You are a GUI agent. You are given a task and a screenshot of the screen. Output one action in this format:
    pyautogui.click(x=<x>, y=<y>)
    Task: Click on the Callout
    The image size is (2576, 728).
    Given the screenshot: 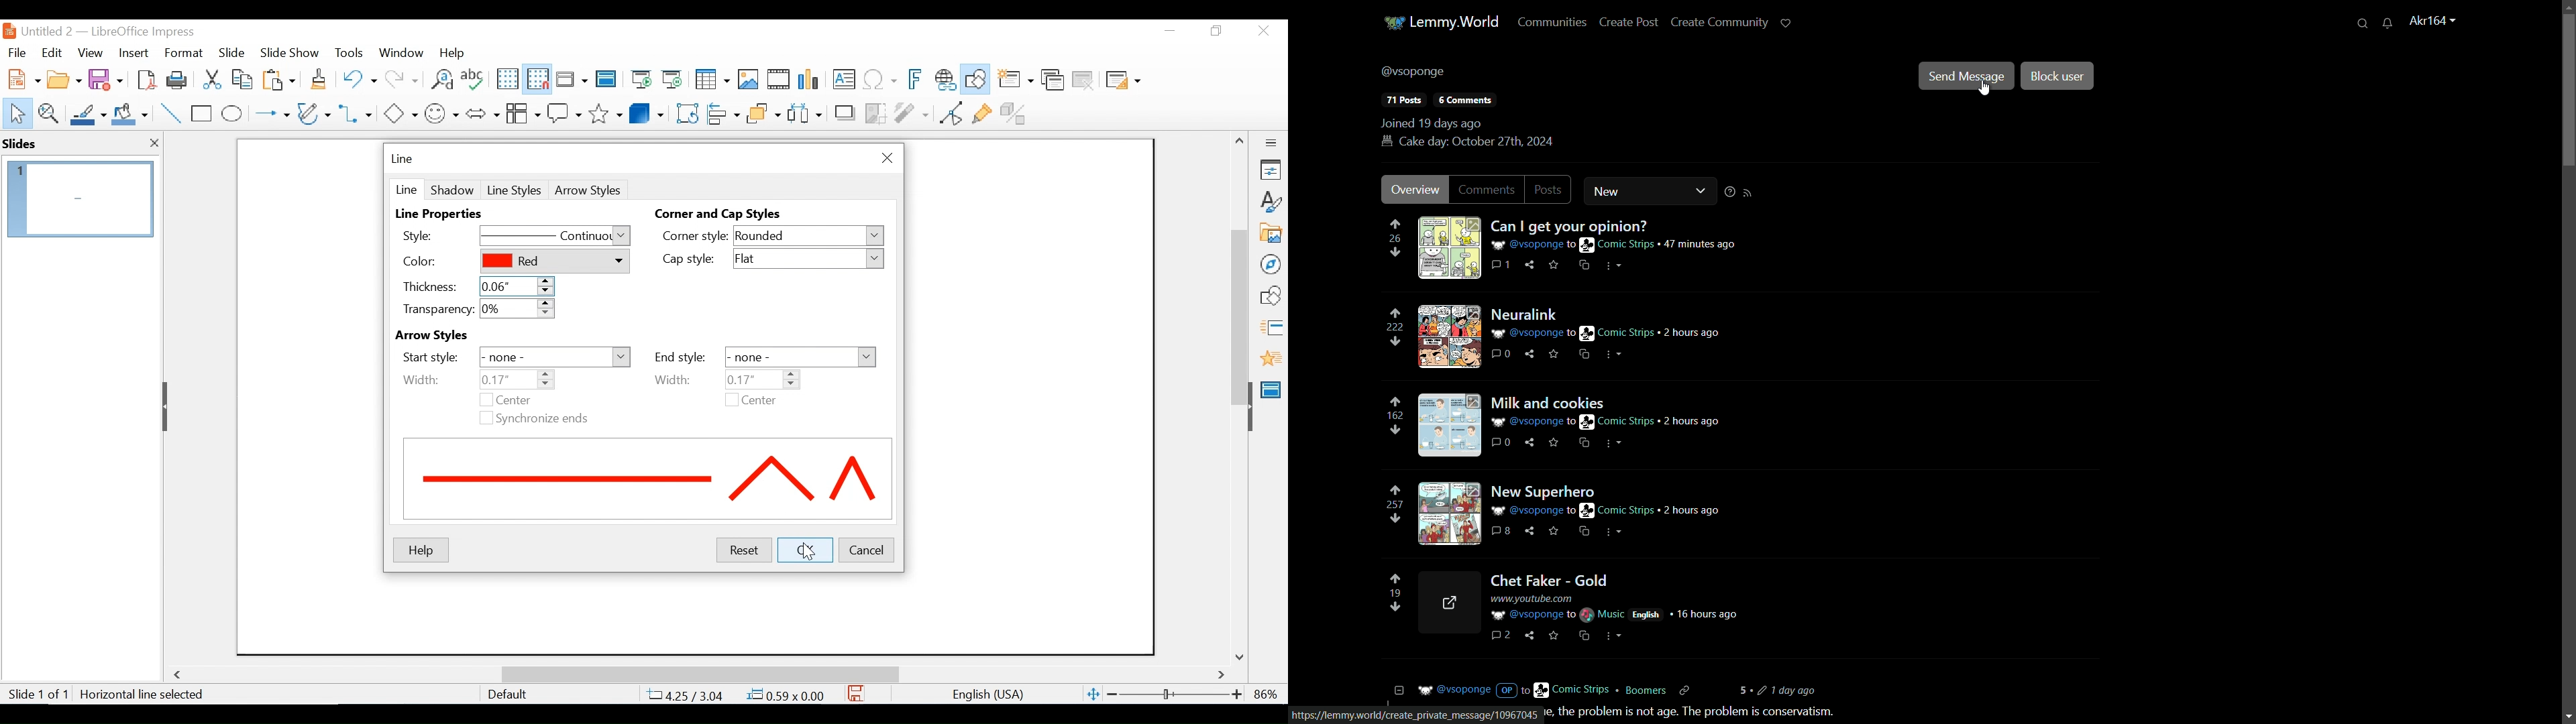 What is the action you would take?
    pyautogui.click(x=564, y=112)
    